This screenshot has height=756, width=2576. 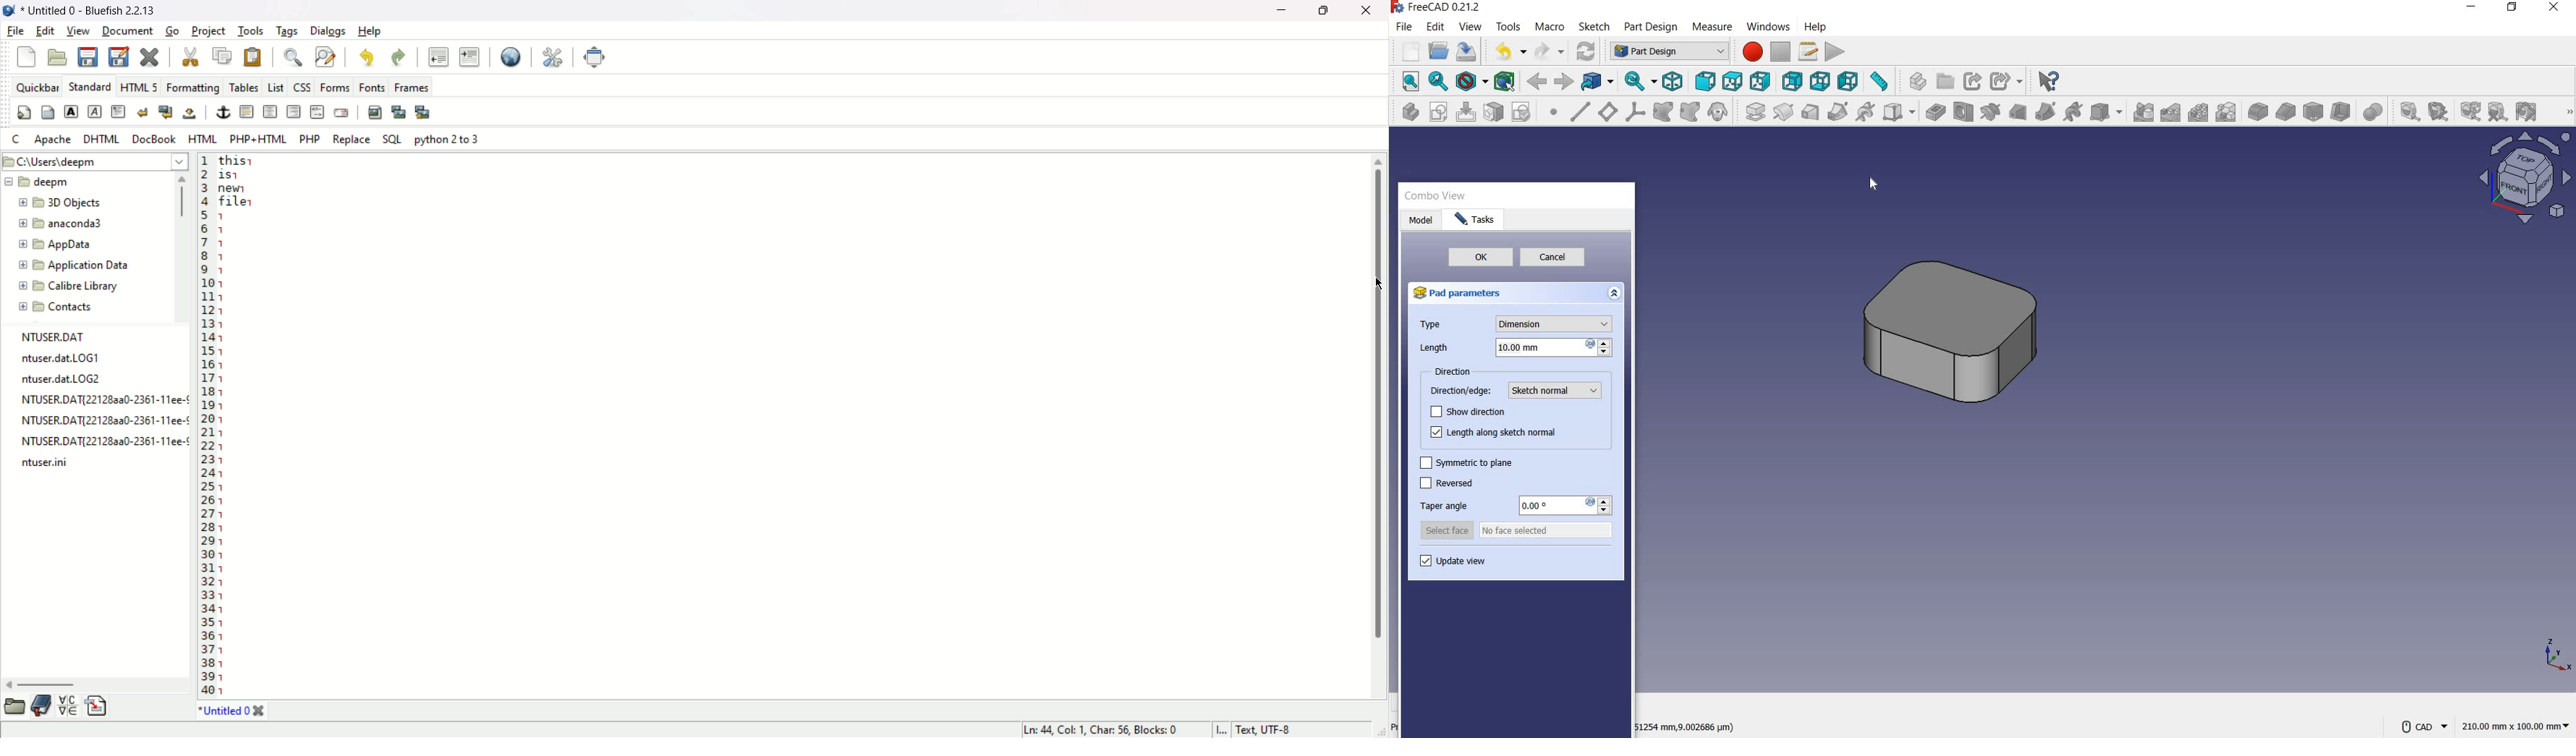 I want to click on revolution, so click(x=1784, y=112).